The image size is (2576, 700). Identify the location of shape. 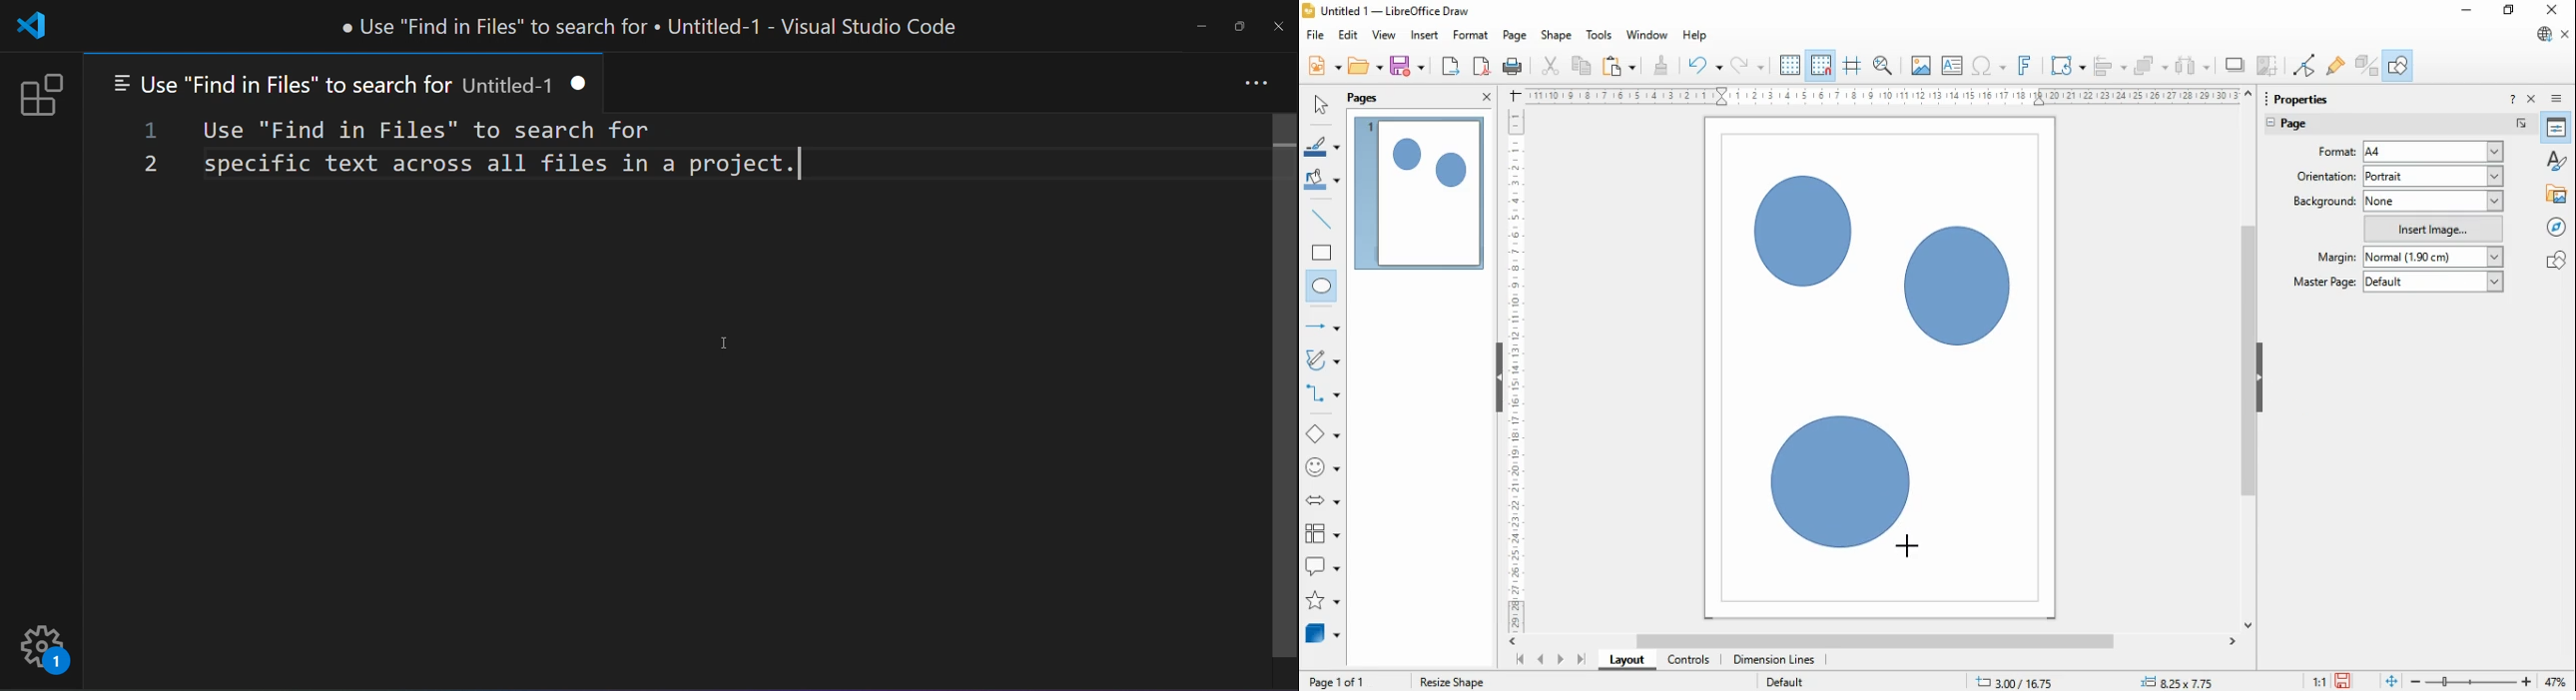
(1556, 36).